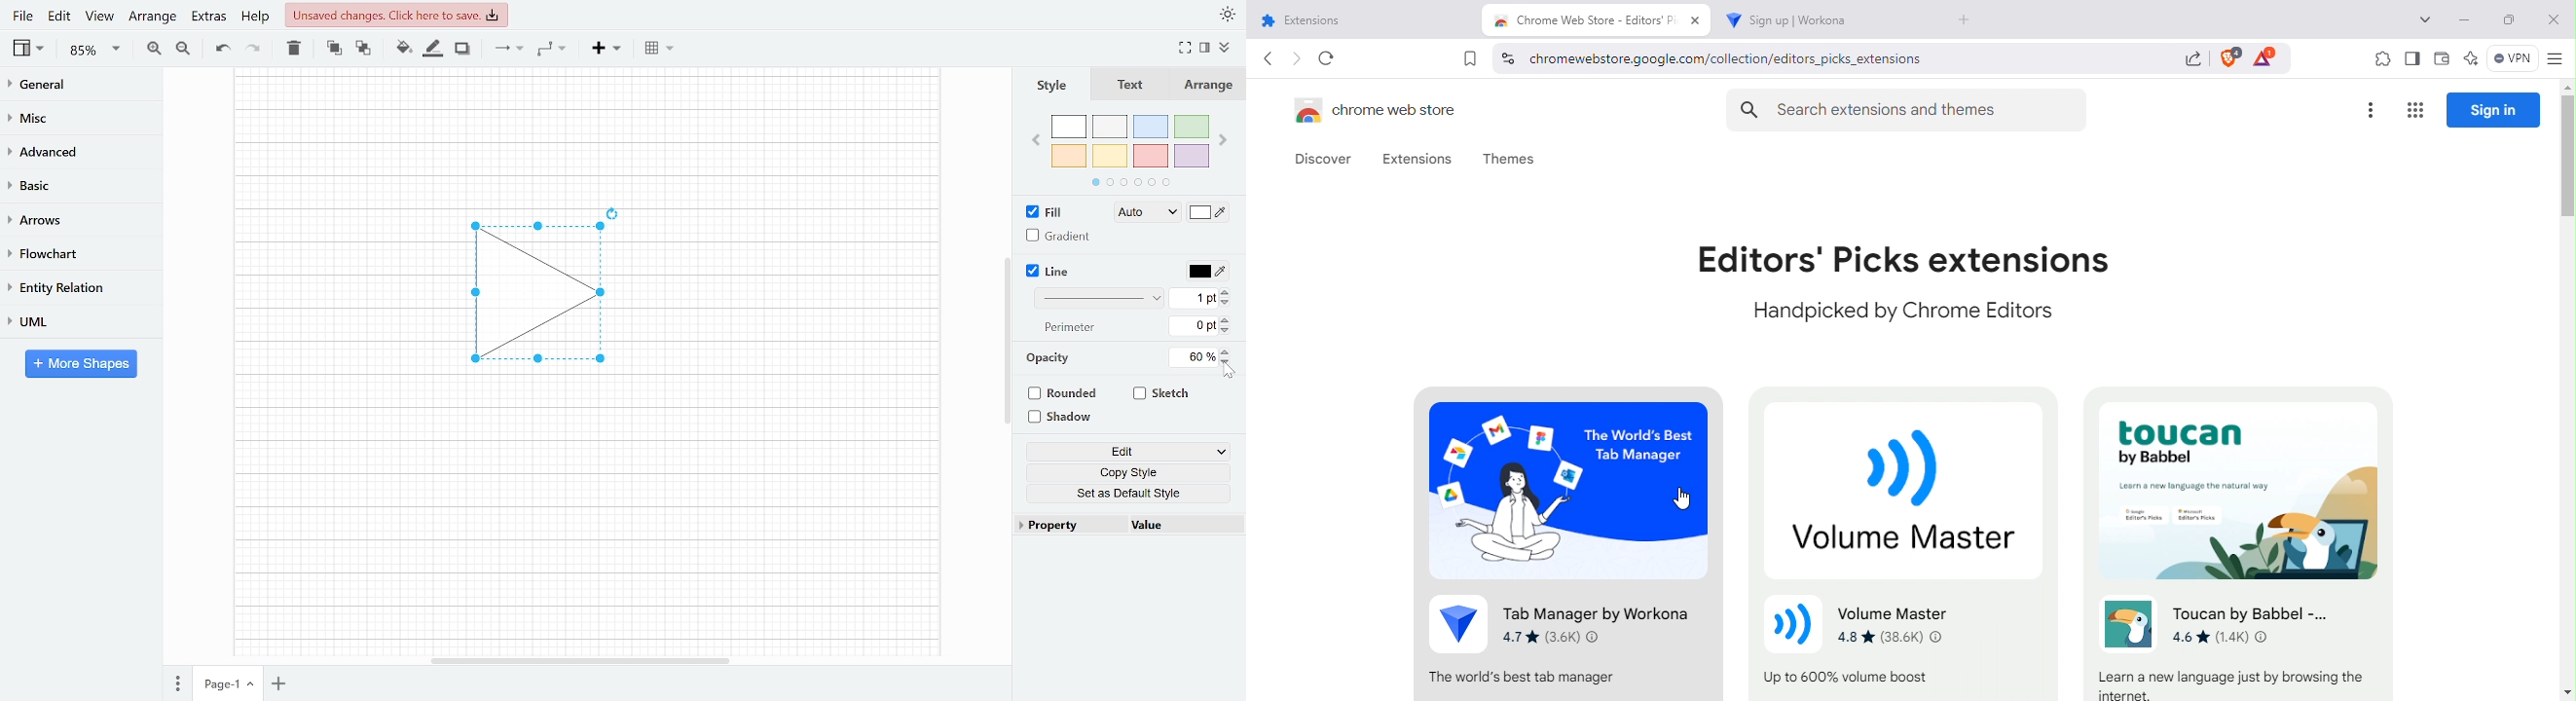 Image resolution: width=2576 pixels, height=728 pixels. I want to click on Advanced, so click(75, 150).